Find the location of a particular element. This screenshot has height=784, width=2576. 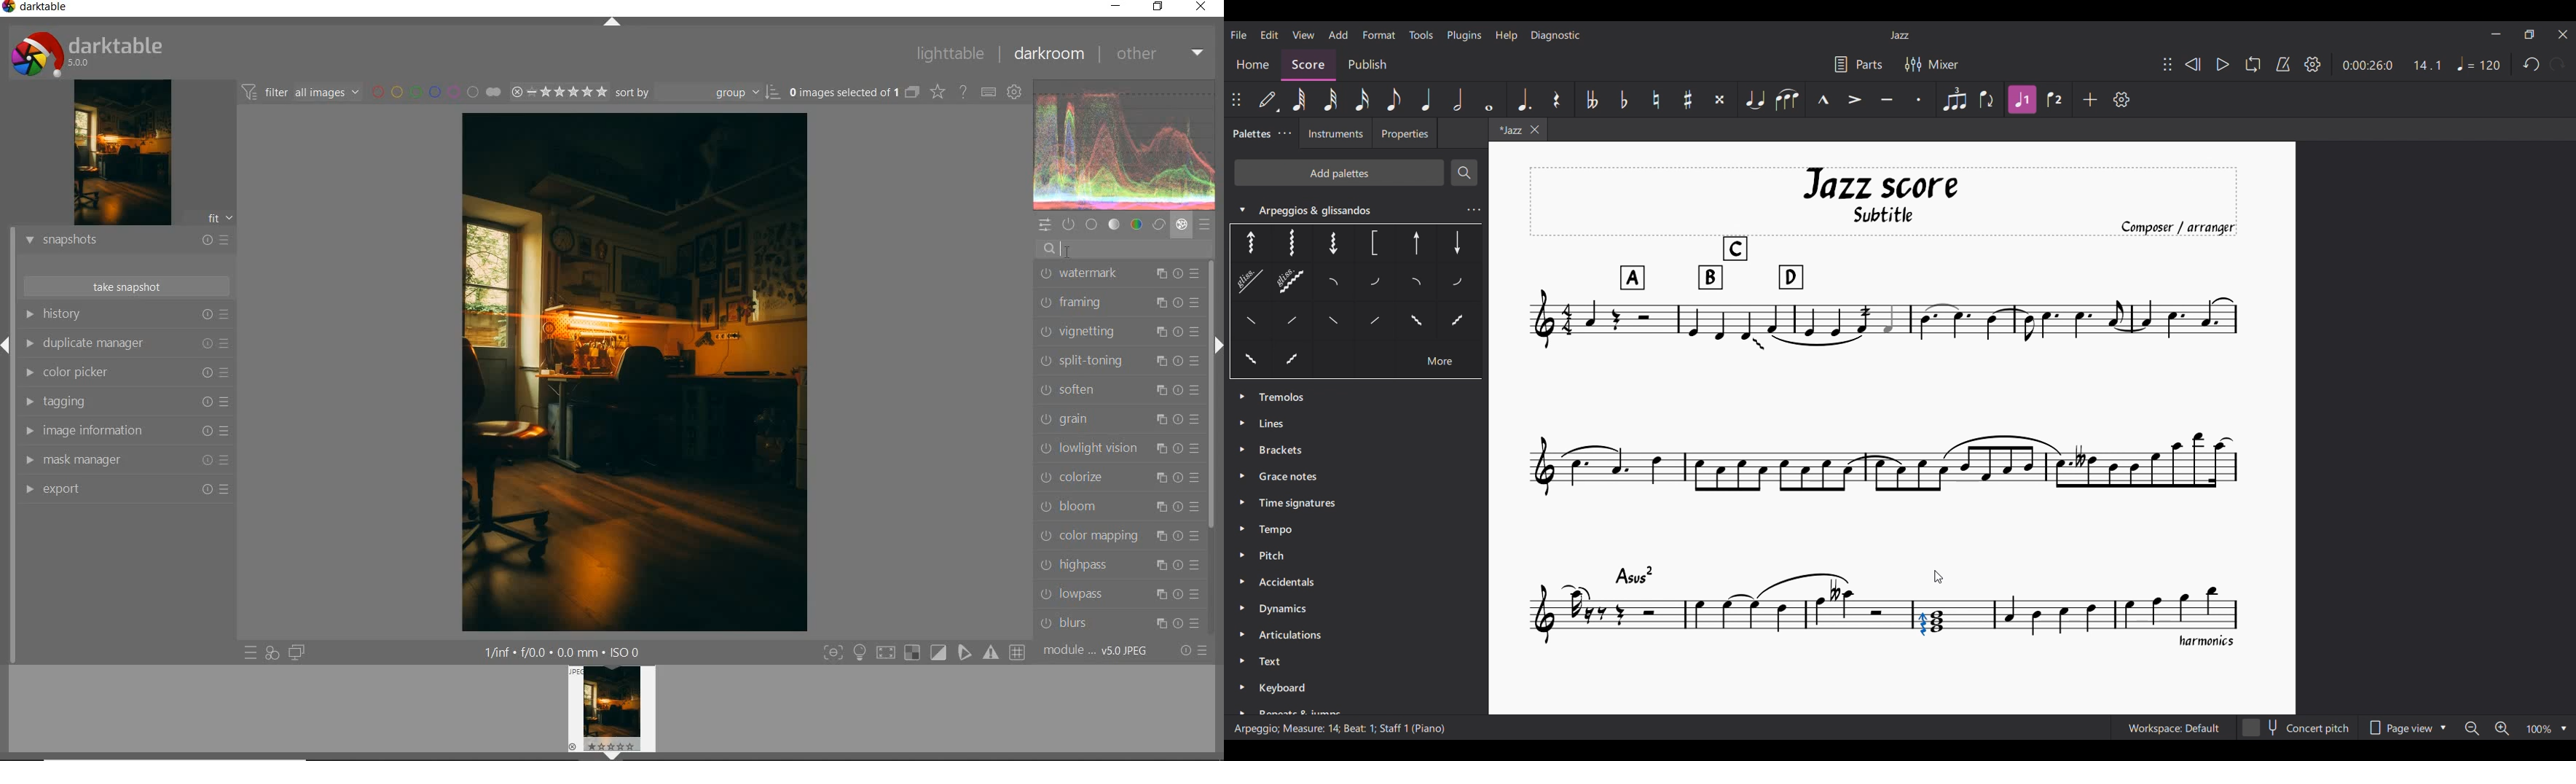

Mixer settings is located at coordinates (1932, 64).